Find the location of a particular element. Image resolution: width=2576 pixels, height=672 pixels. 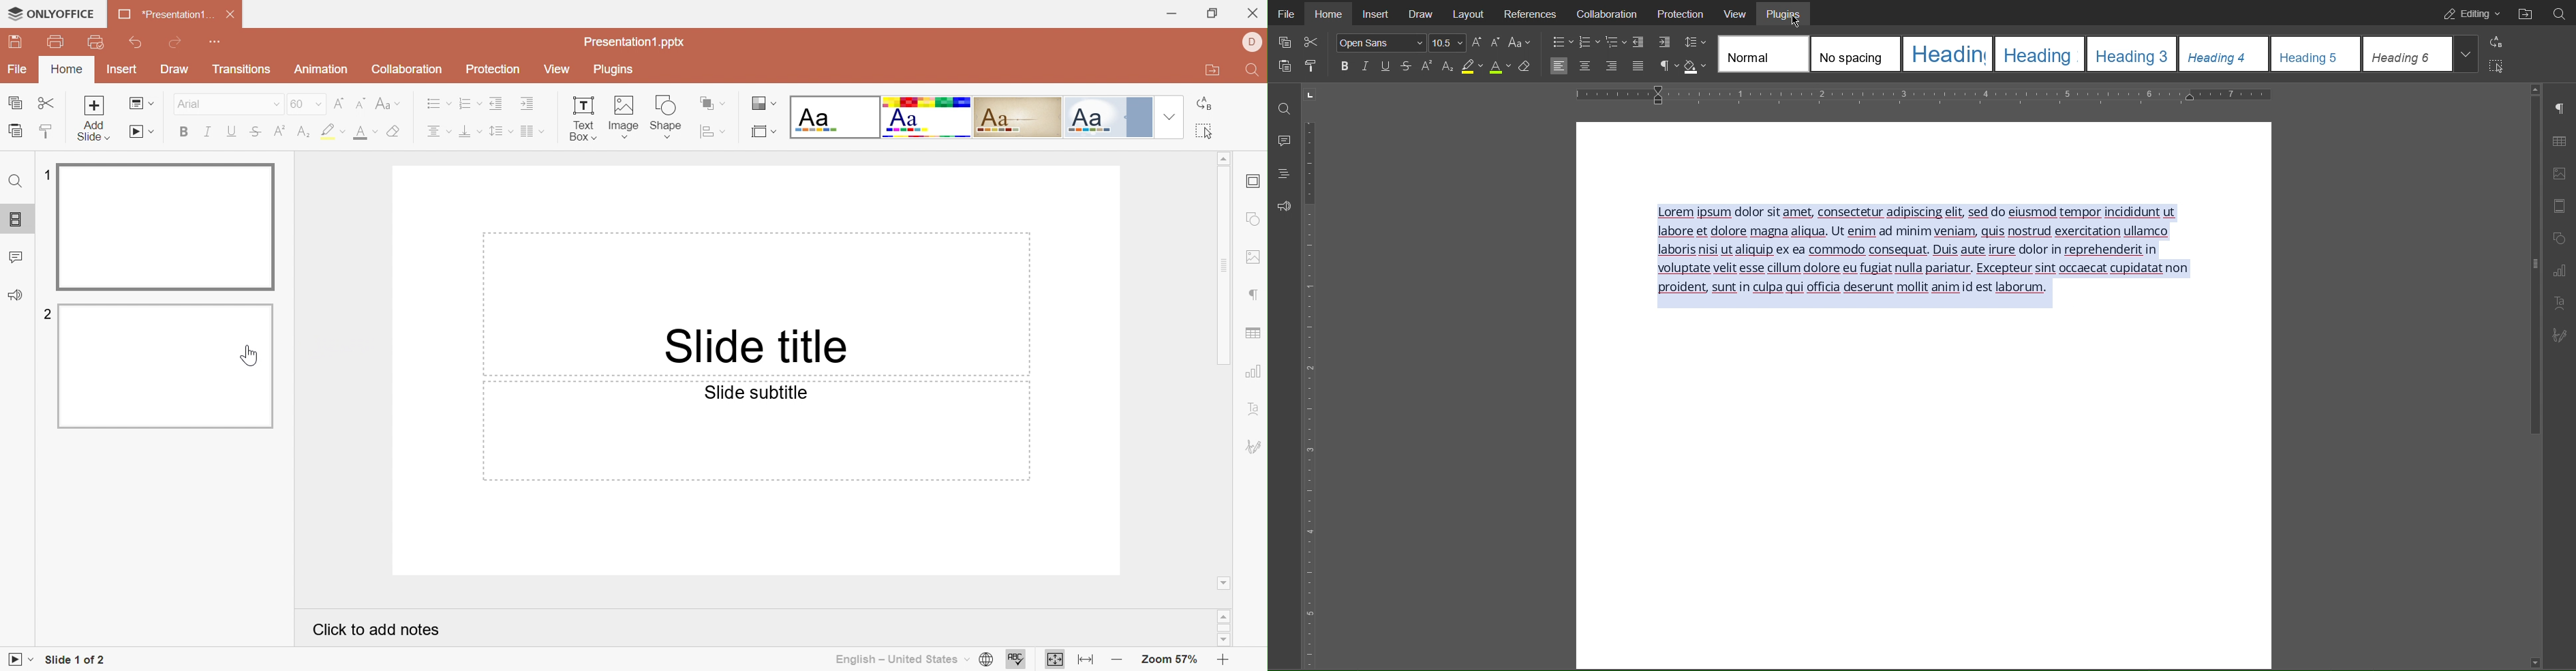

Select slide size is located at coordinates (761, 134).